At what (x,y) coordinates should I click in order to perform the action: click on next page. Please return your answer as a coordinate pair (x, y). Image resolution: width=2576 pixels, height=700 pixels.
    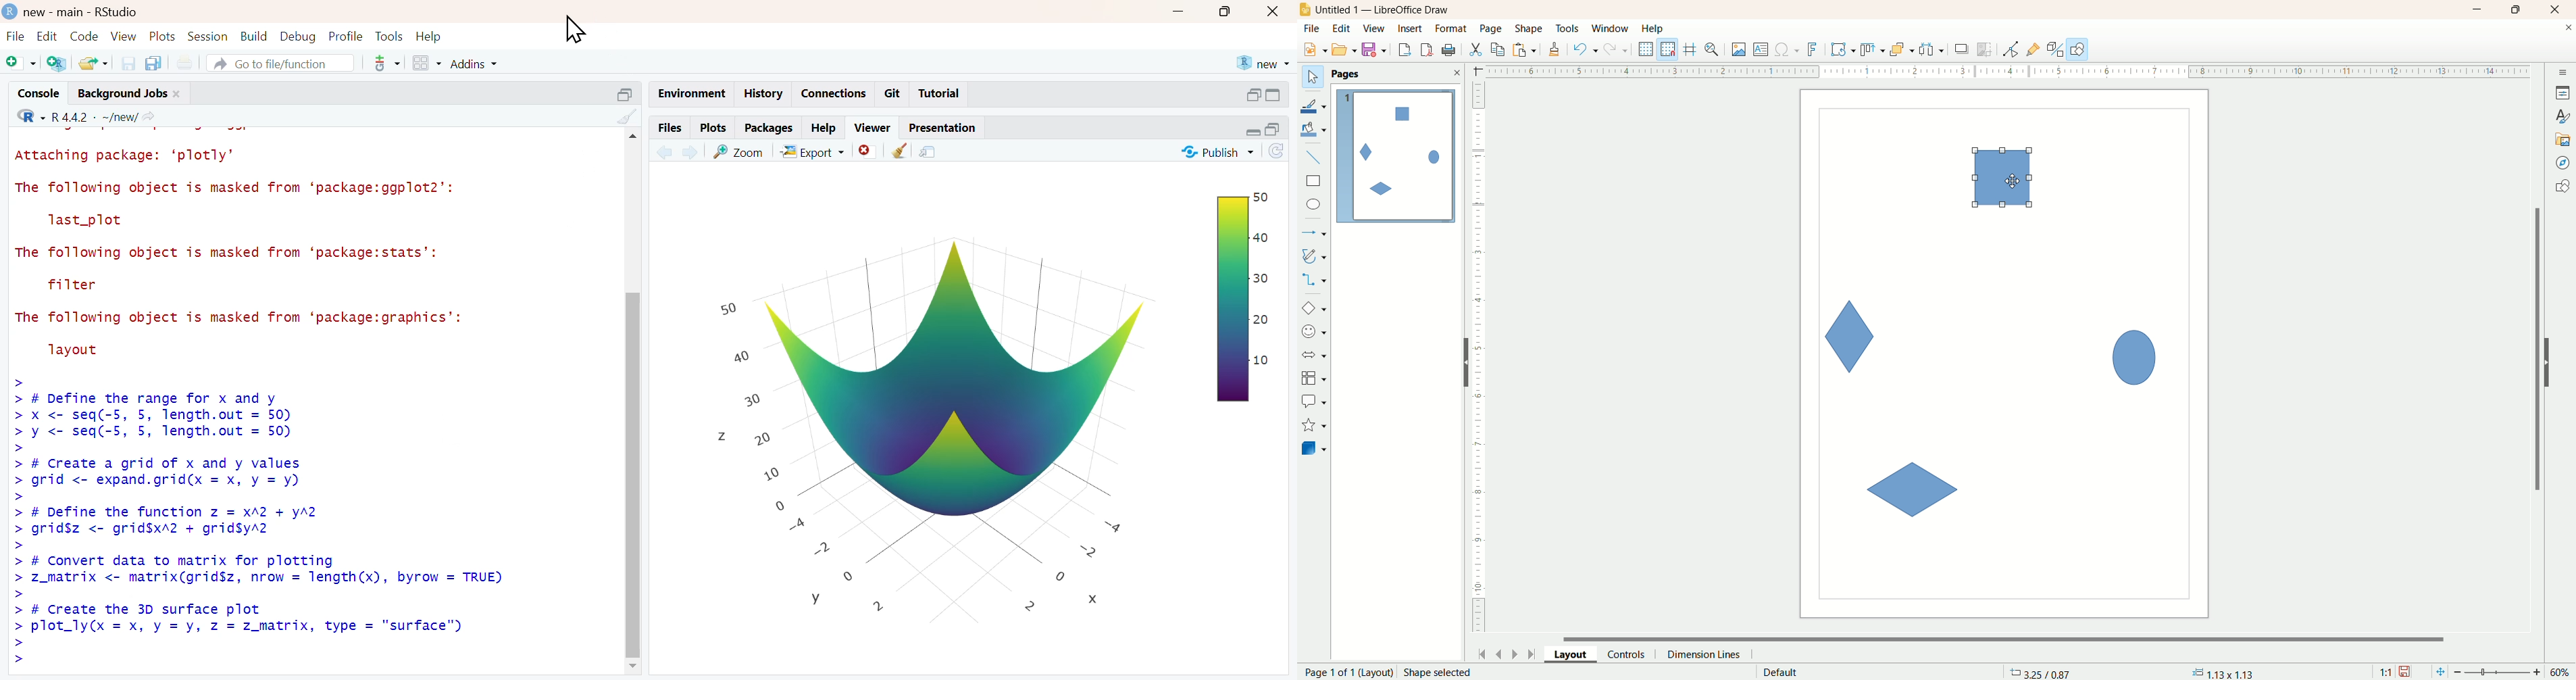
    Looking at the image, I should click on (1515, 653).